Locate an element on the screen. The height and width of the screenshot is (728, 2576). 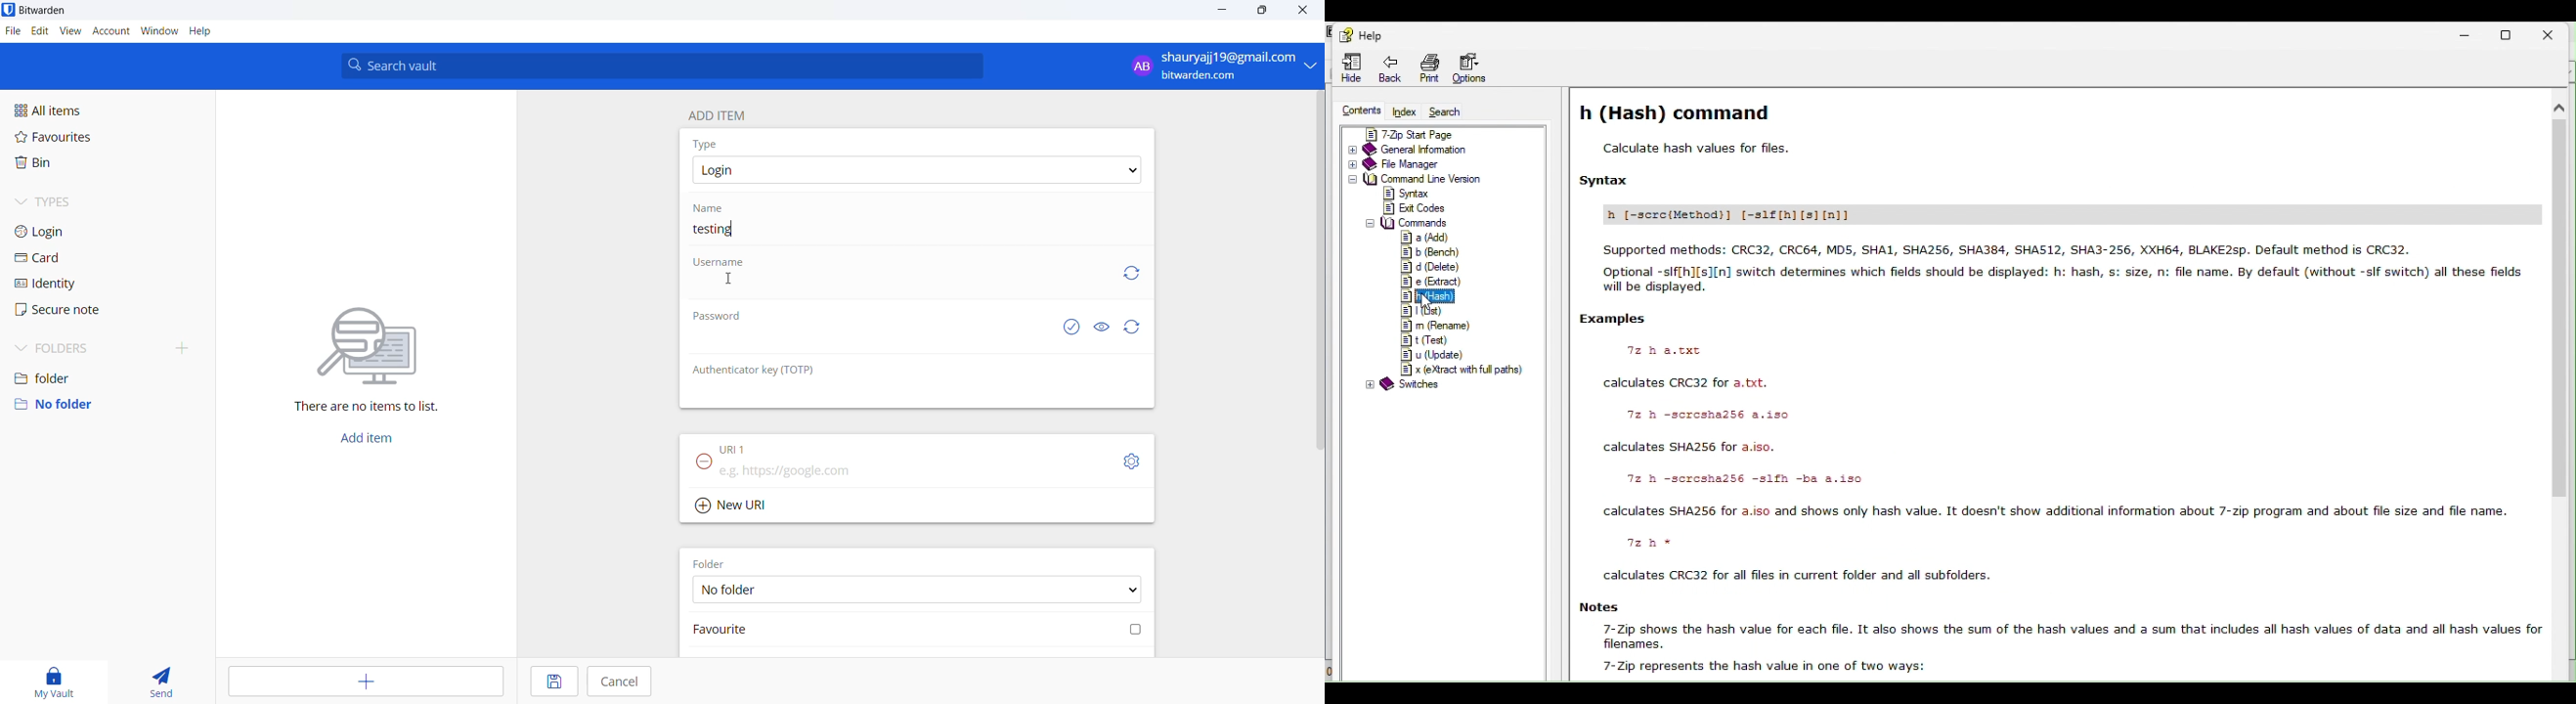
e(extract with full path) is located at coordinates (1461, 371).